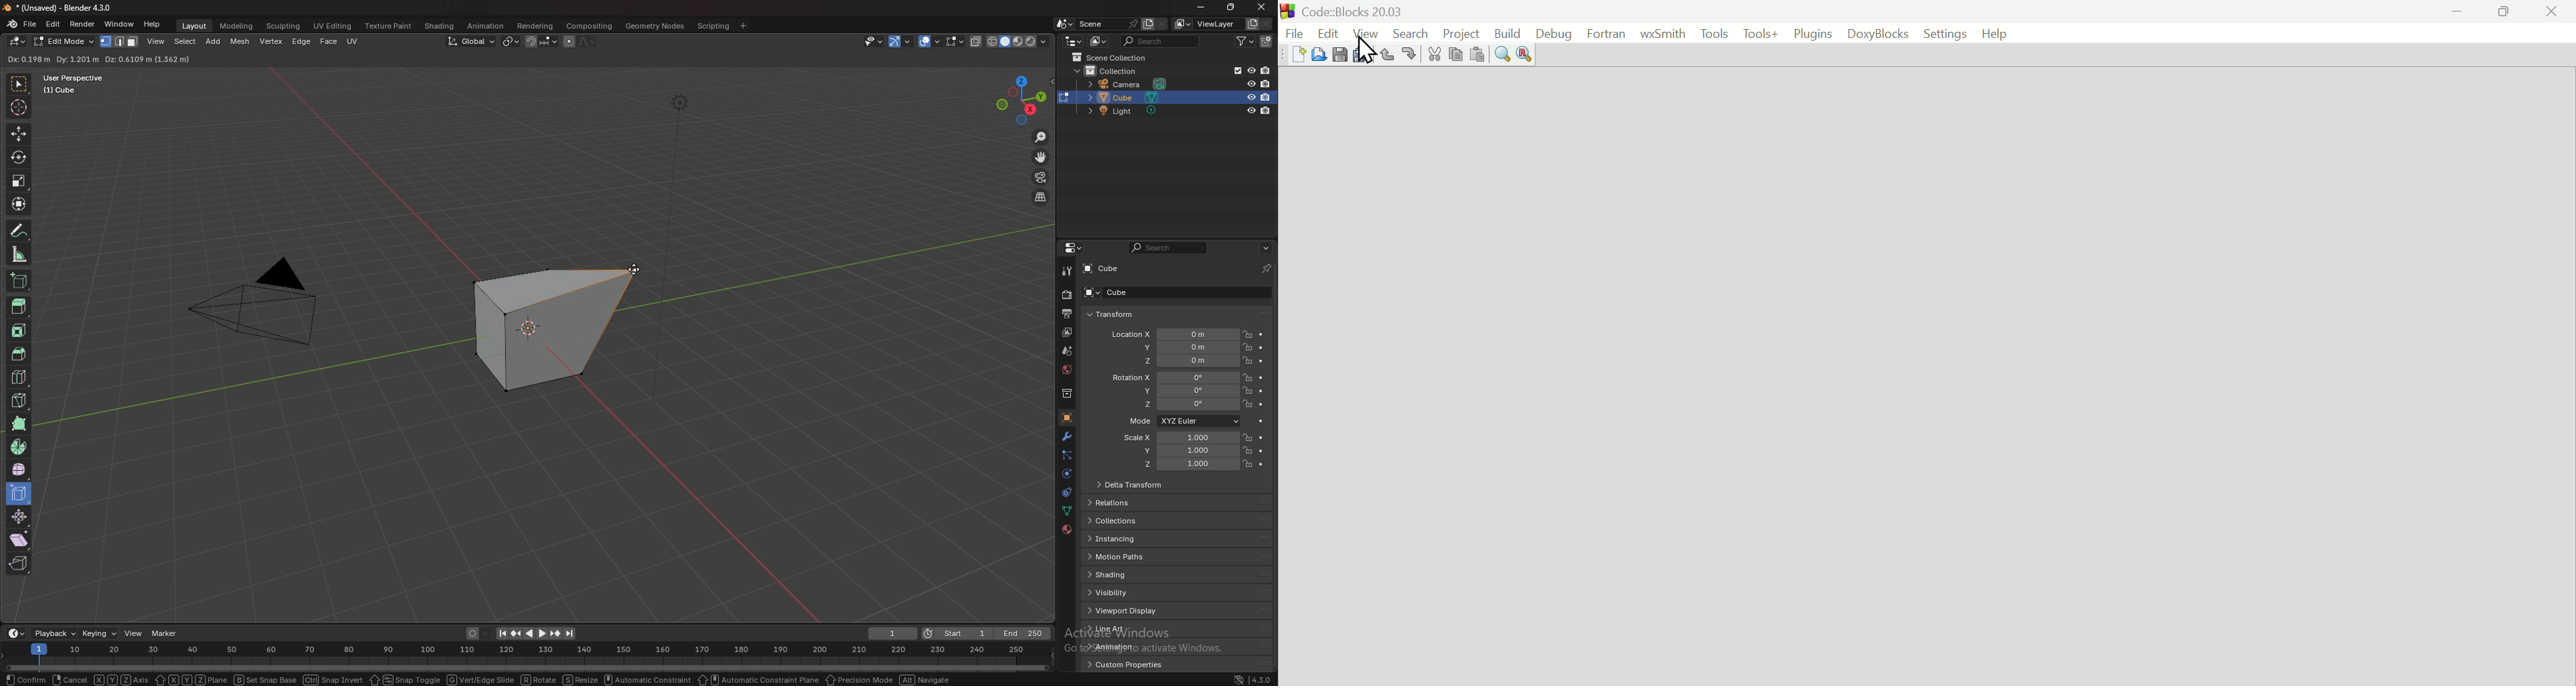  I want to click on select mode, so click(120, 42).